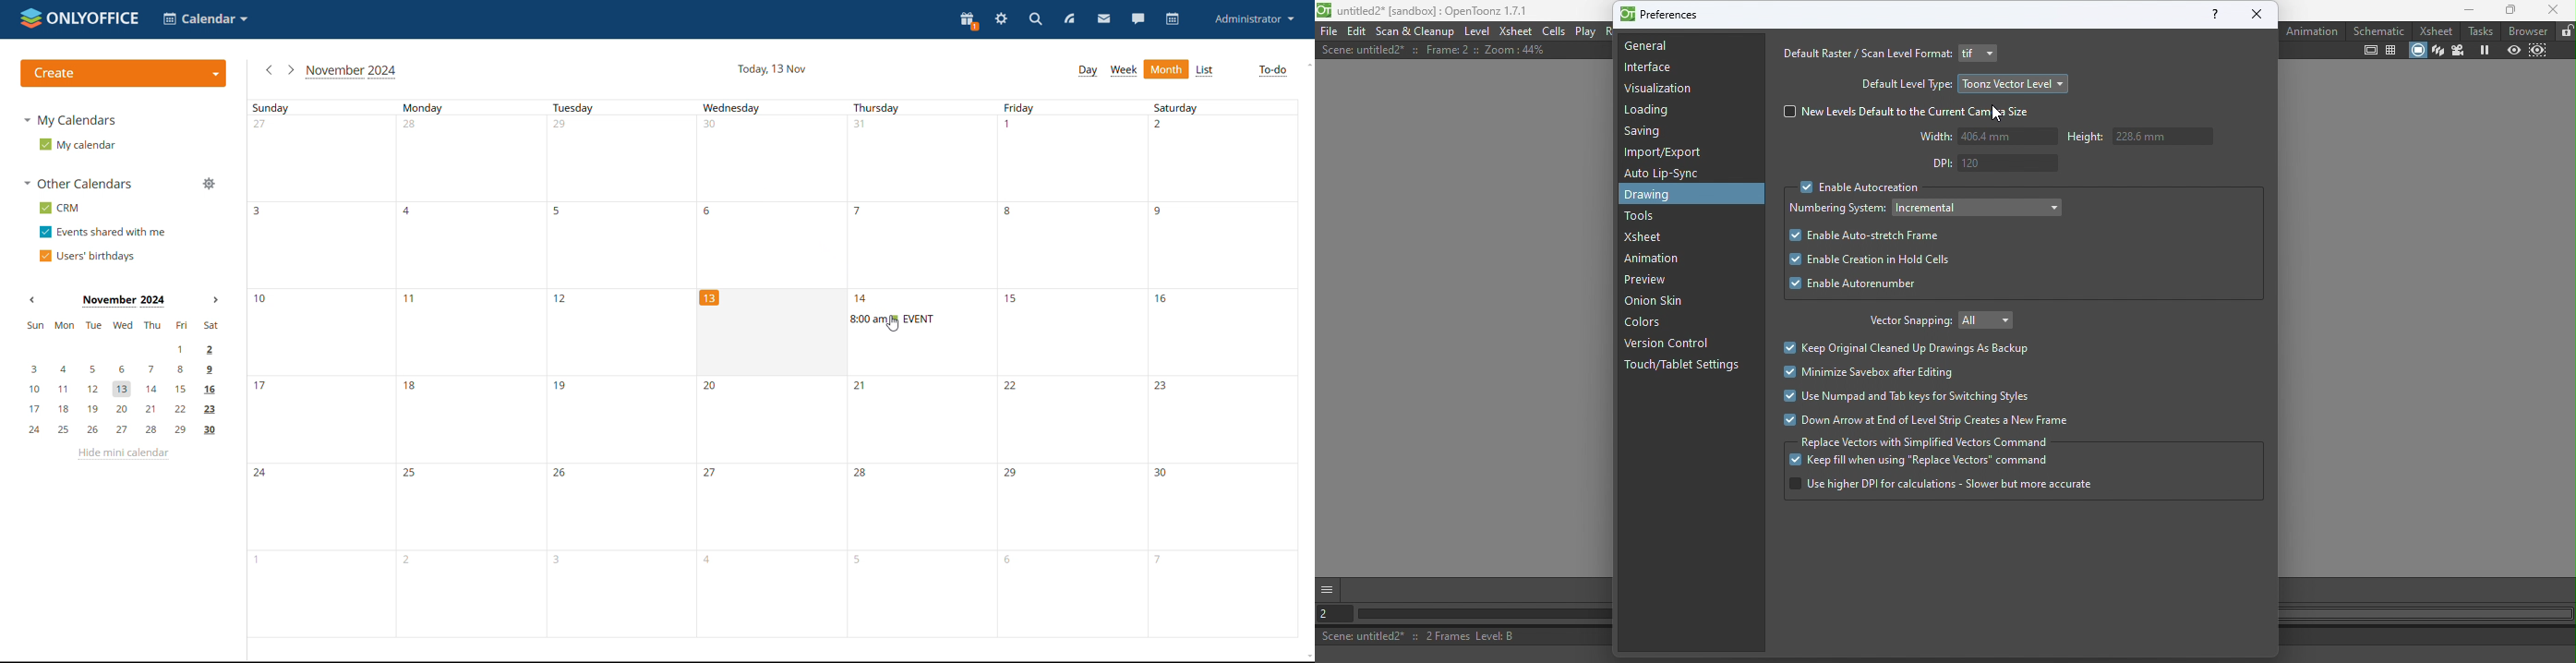  What do you see at coordinates (1070, 19) in the screenshot?
I see `feed` at bounding box center [1070, 19].